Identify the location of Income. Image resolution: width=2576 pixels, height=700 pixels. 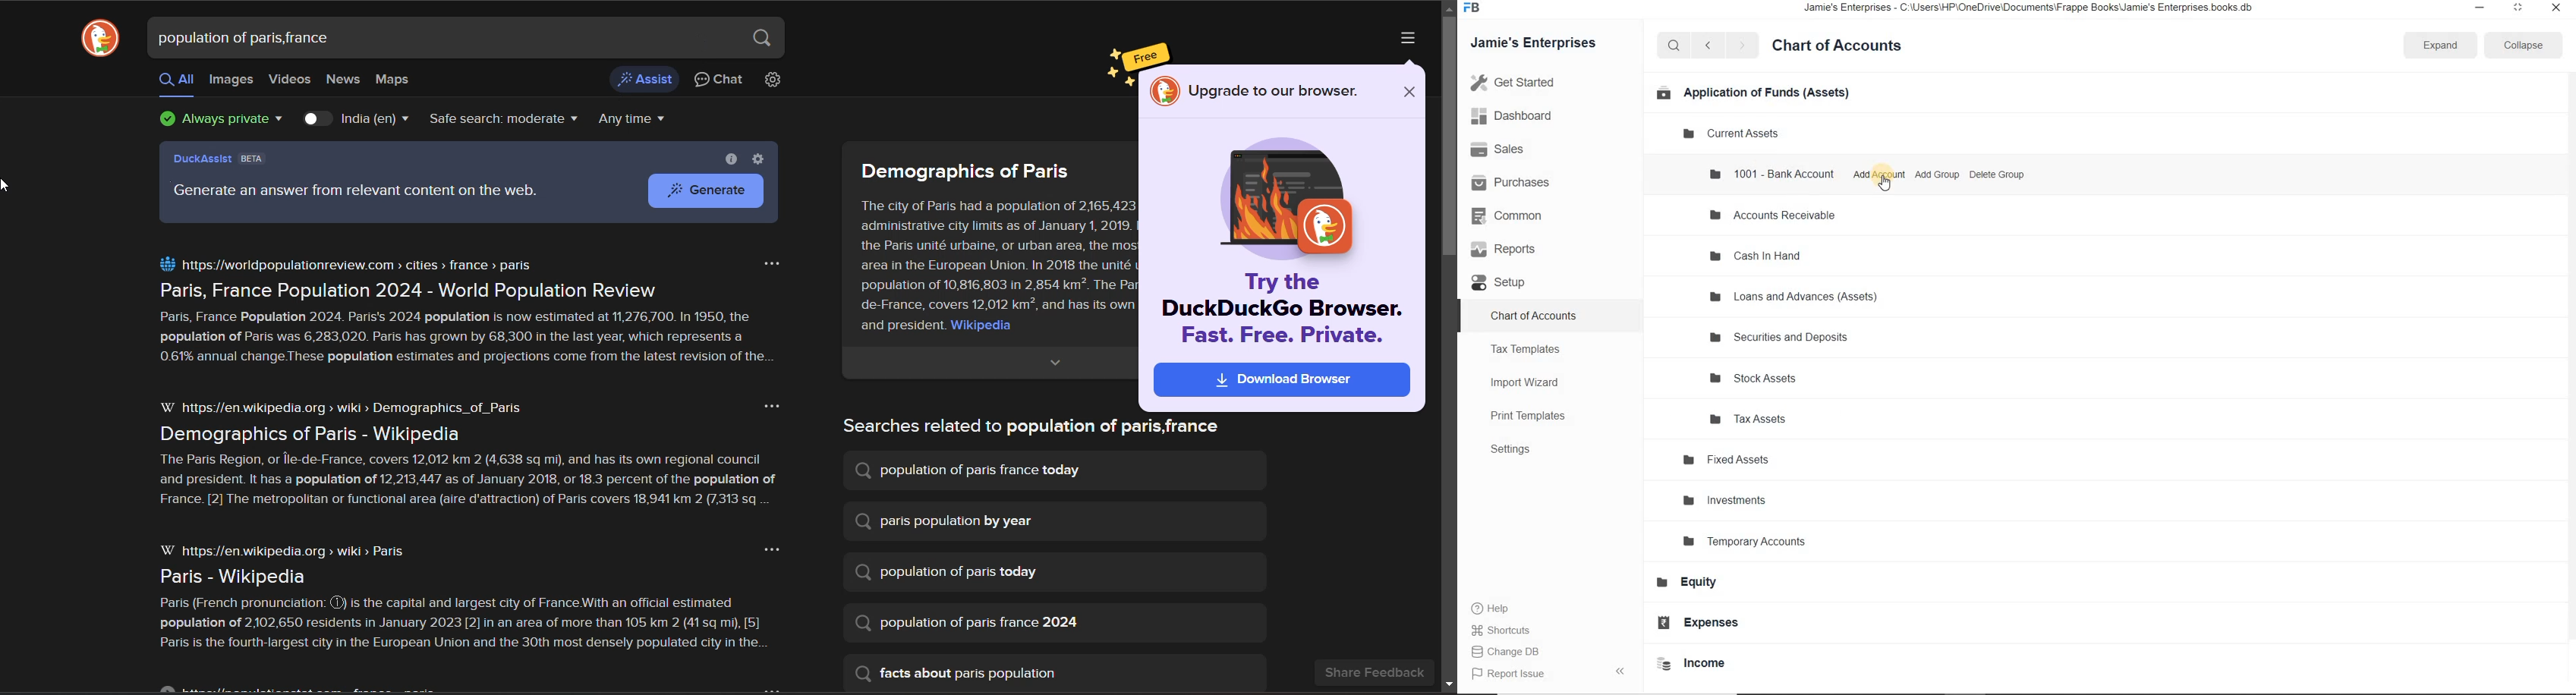
(1697, 664).